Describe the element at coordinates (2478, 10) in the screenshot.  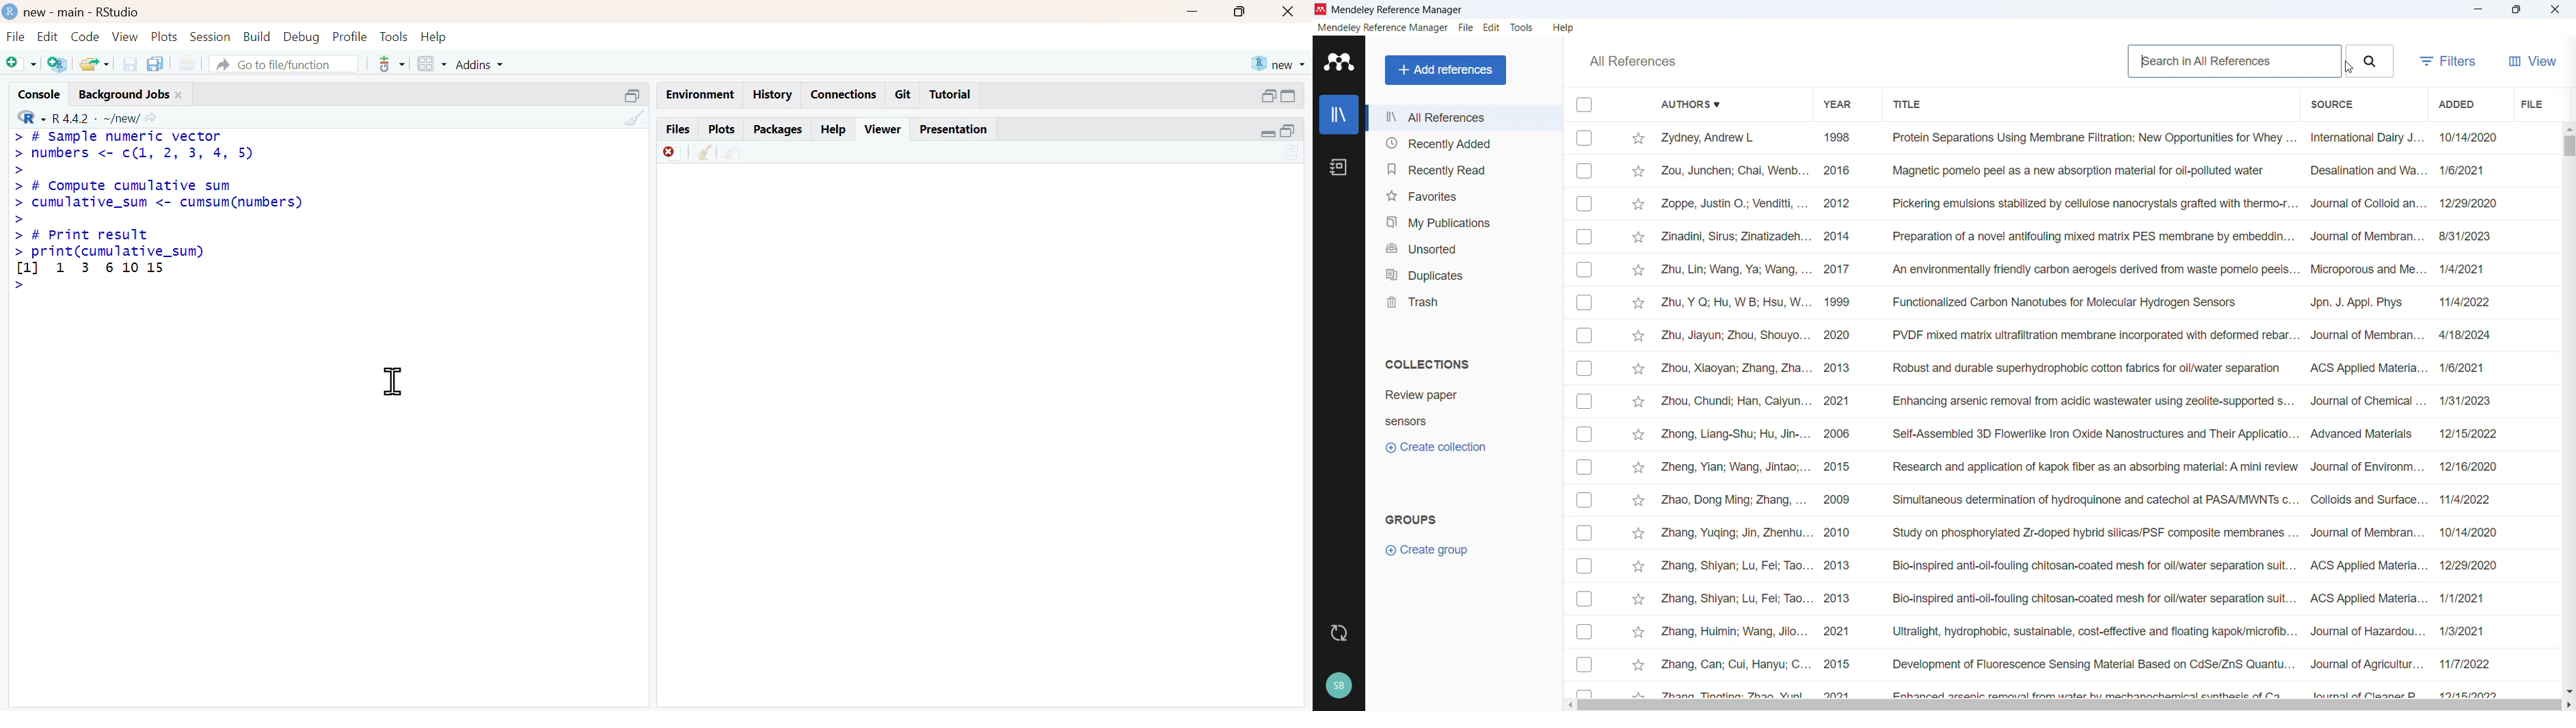
I see `minimise ` at that location.